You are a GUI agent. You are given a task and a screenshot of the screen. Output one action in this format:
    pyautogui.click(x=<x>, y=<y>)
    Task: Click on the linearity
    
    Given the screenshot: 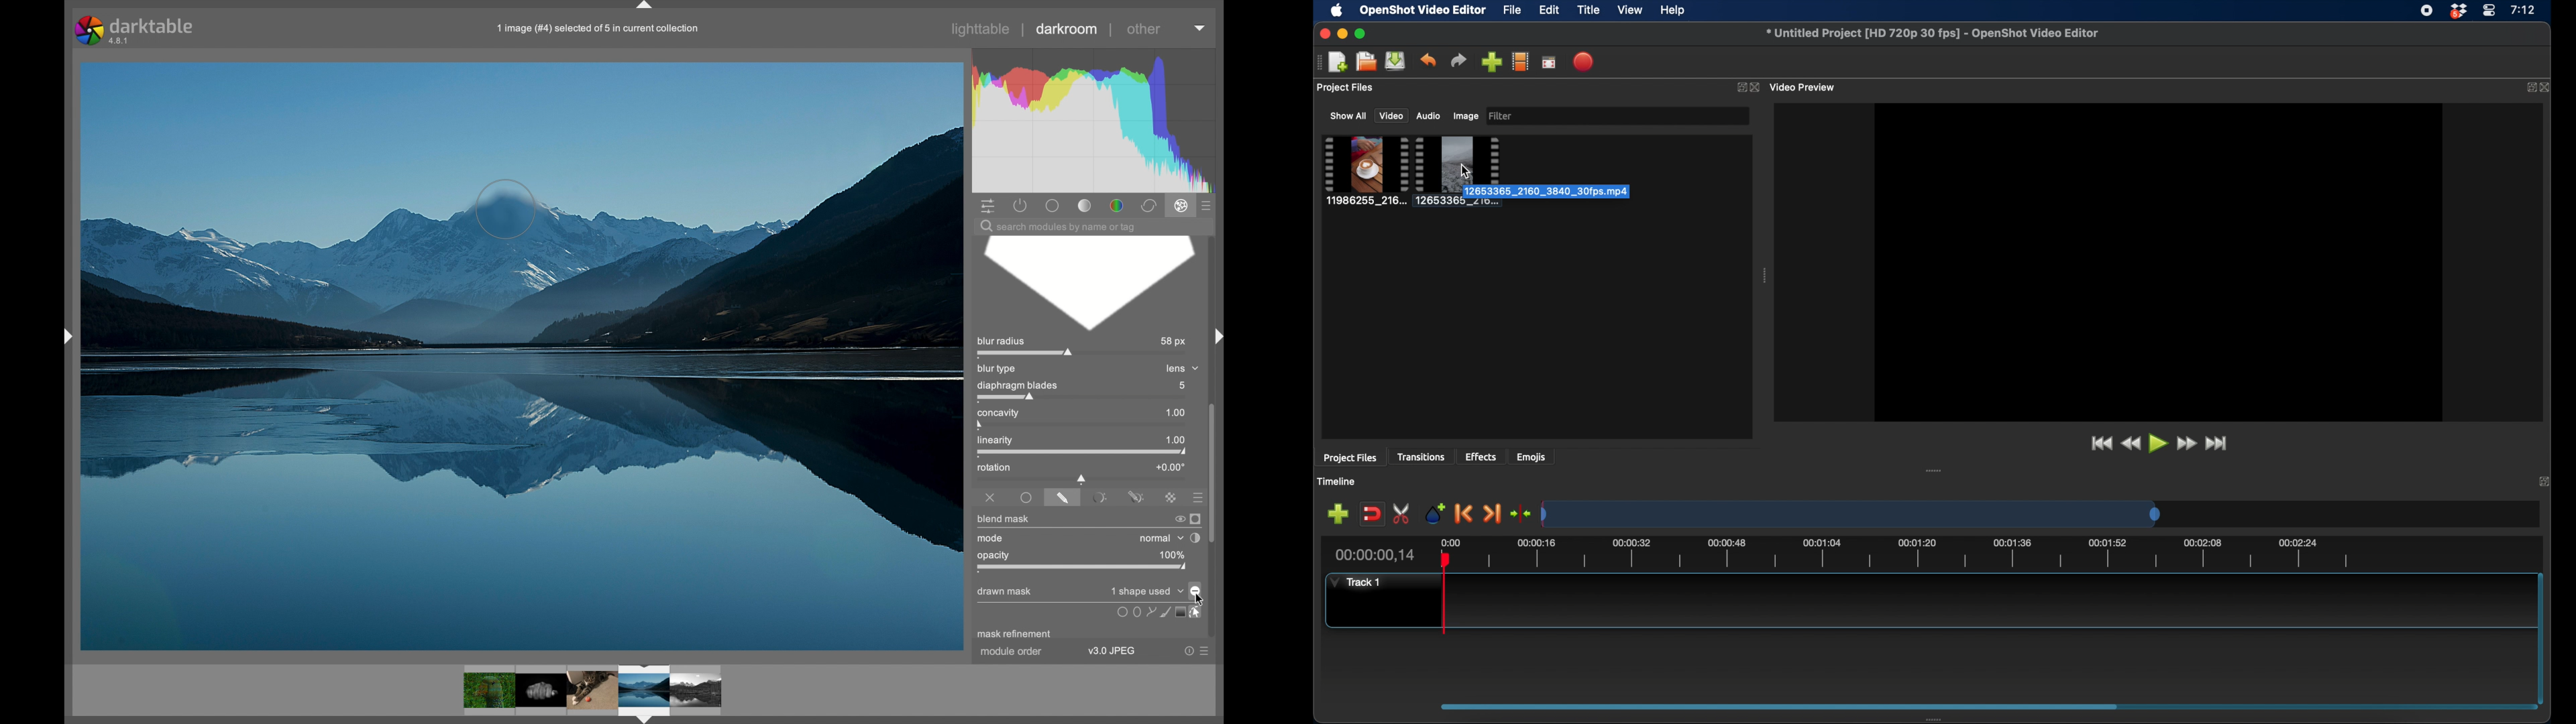 What is the action you would take?
    pyautogui.click(x=1003, y=442)
    